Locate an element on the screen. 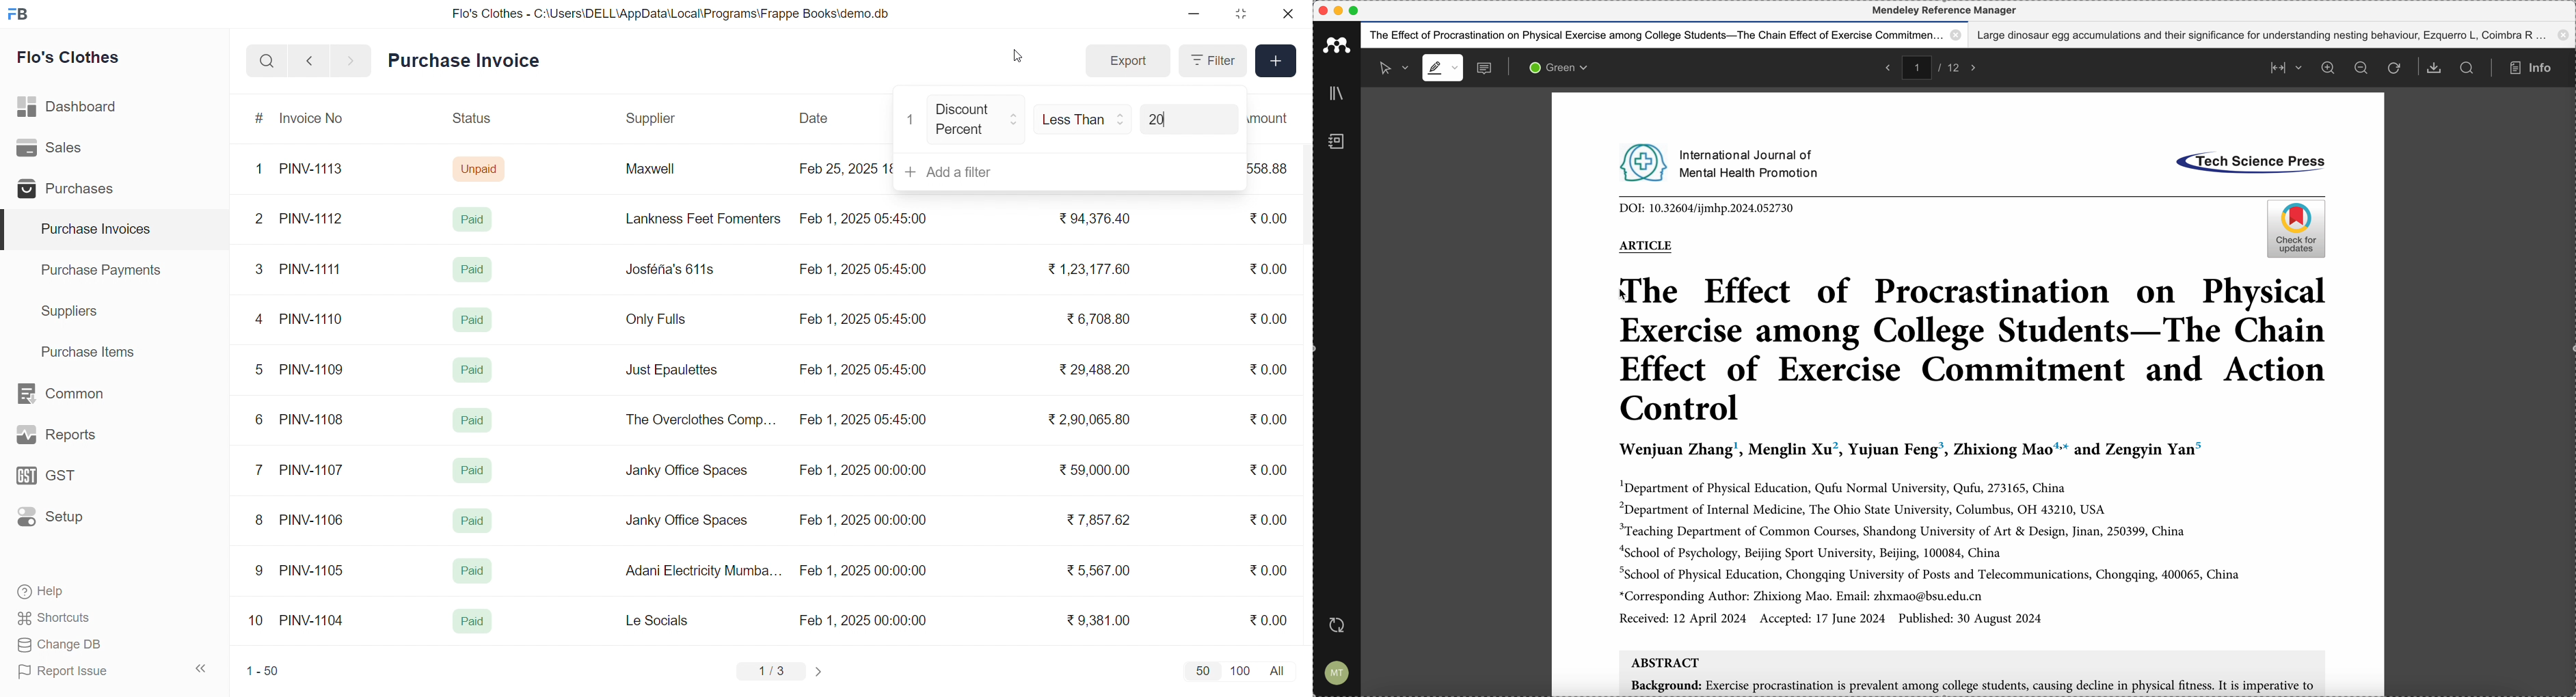  Feb 1, 2025 05:45:00 is located at coordinates (865, 320).